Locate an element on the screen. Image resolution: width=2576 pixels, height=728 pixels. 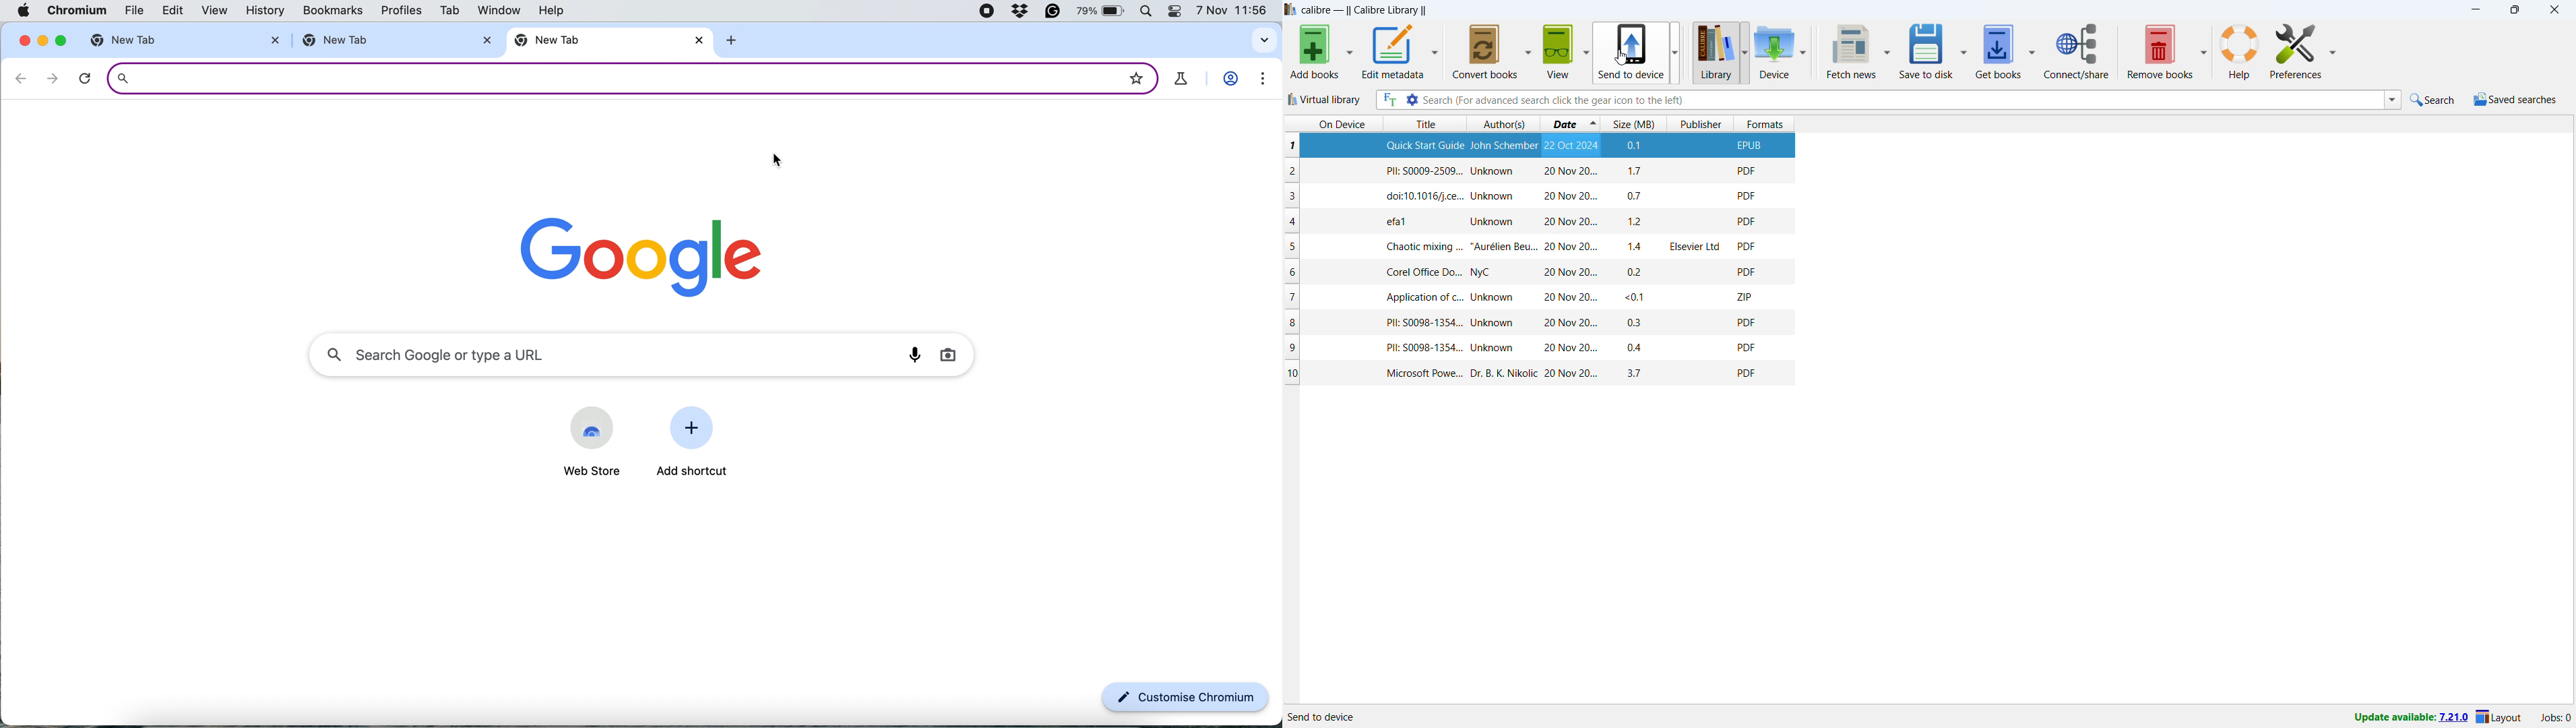
save to disk options is located at coordinates (1963, 50).